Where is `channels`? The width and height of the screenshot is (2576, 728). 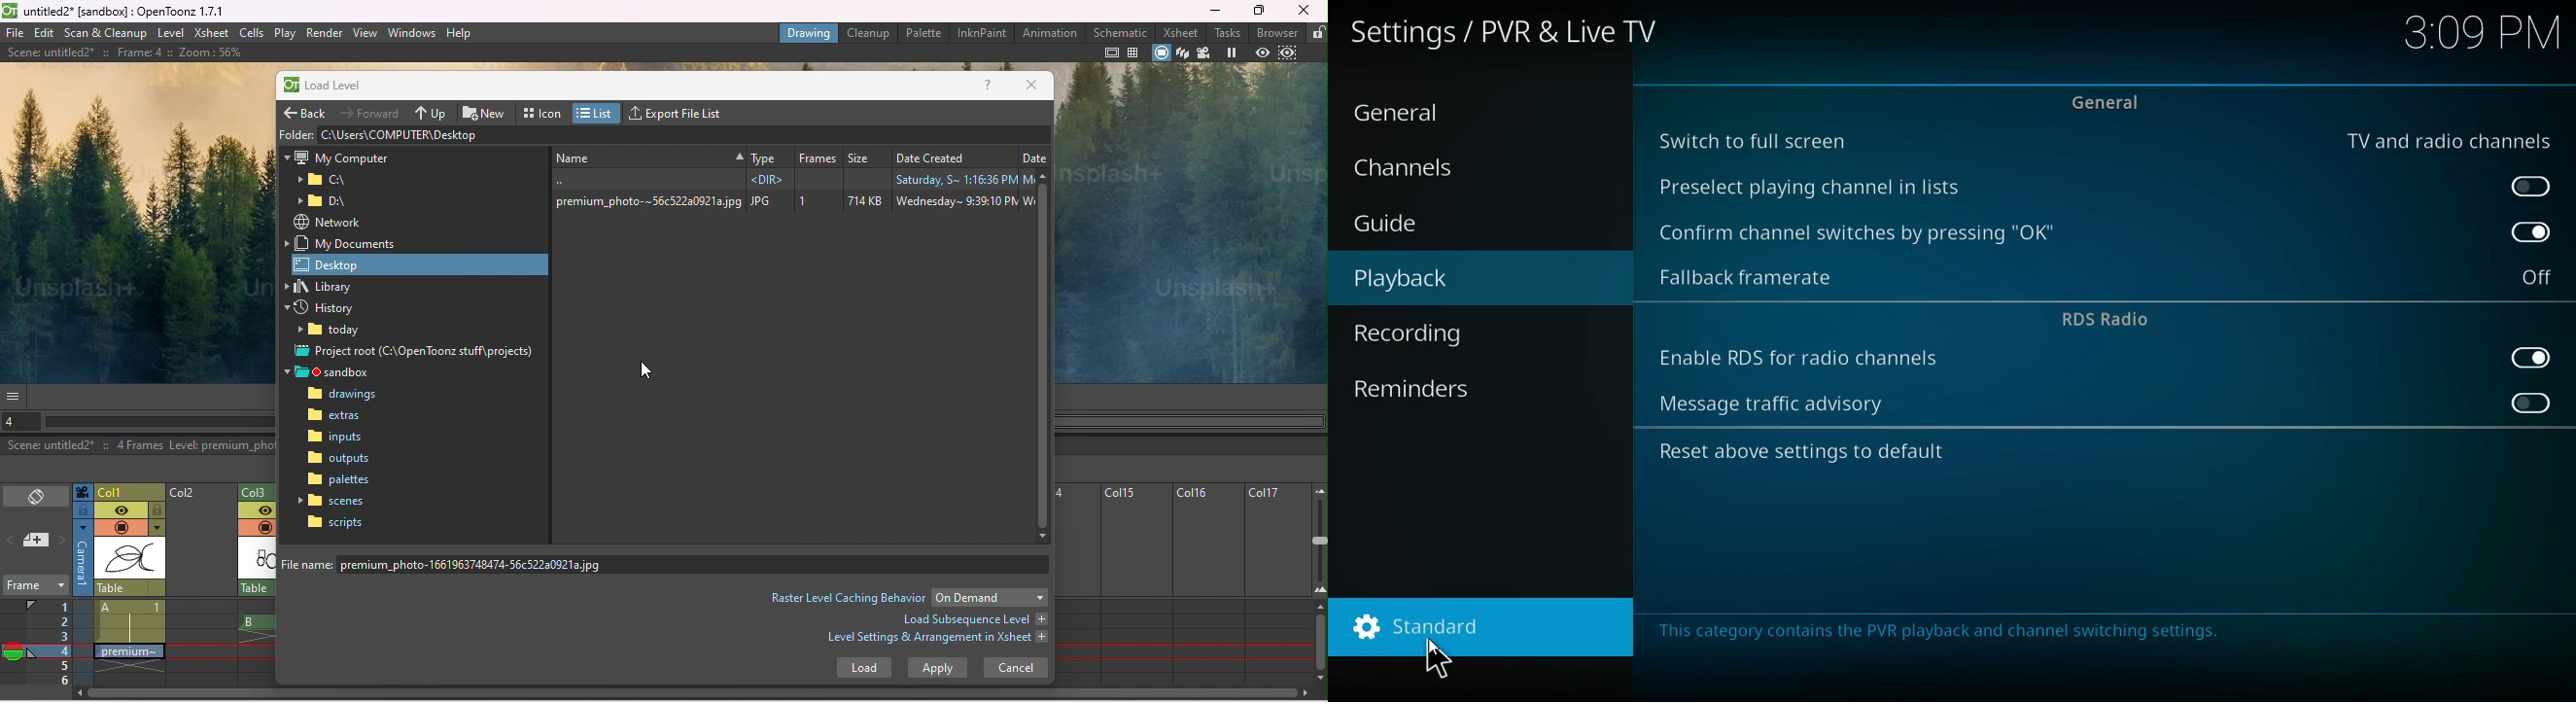 channels is located at coordinates (1420, 172).